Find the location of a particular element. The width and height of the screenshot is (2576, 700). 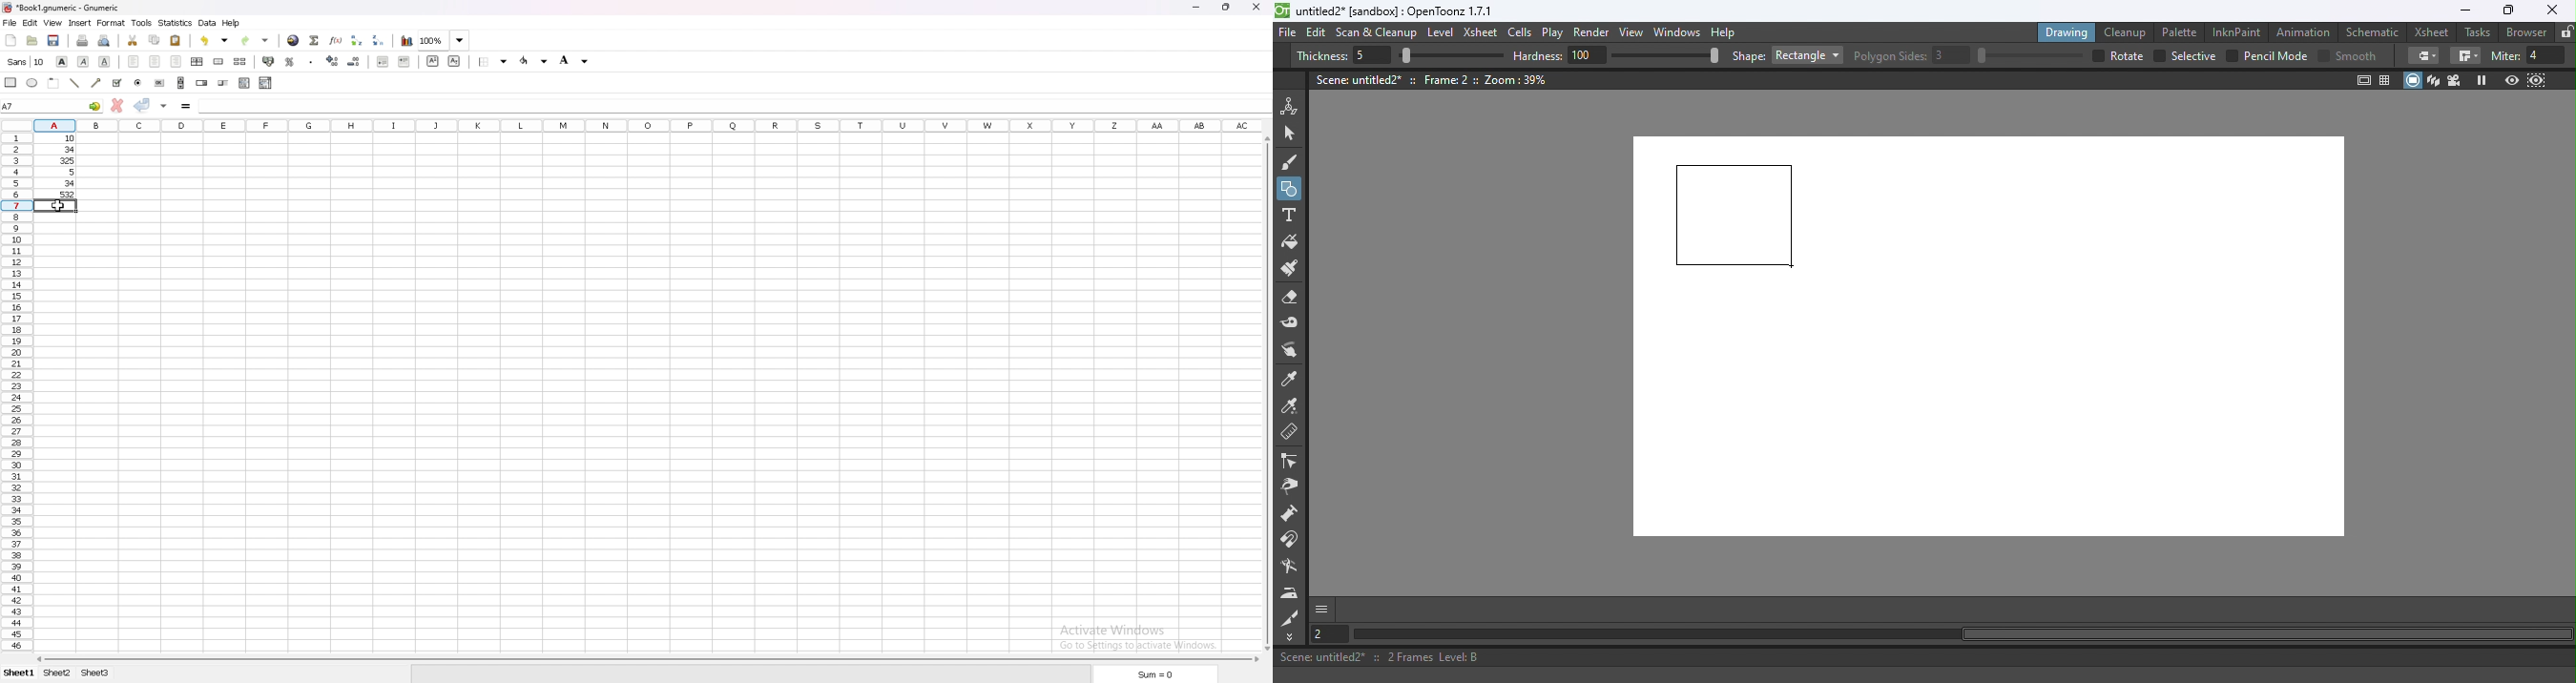

Book1.gnumeric - Gnumeric is located at coordinates (72, 9).